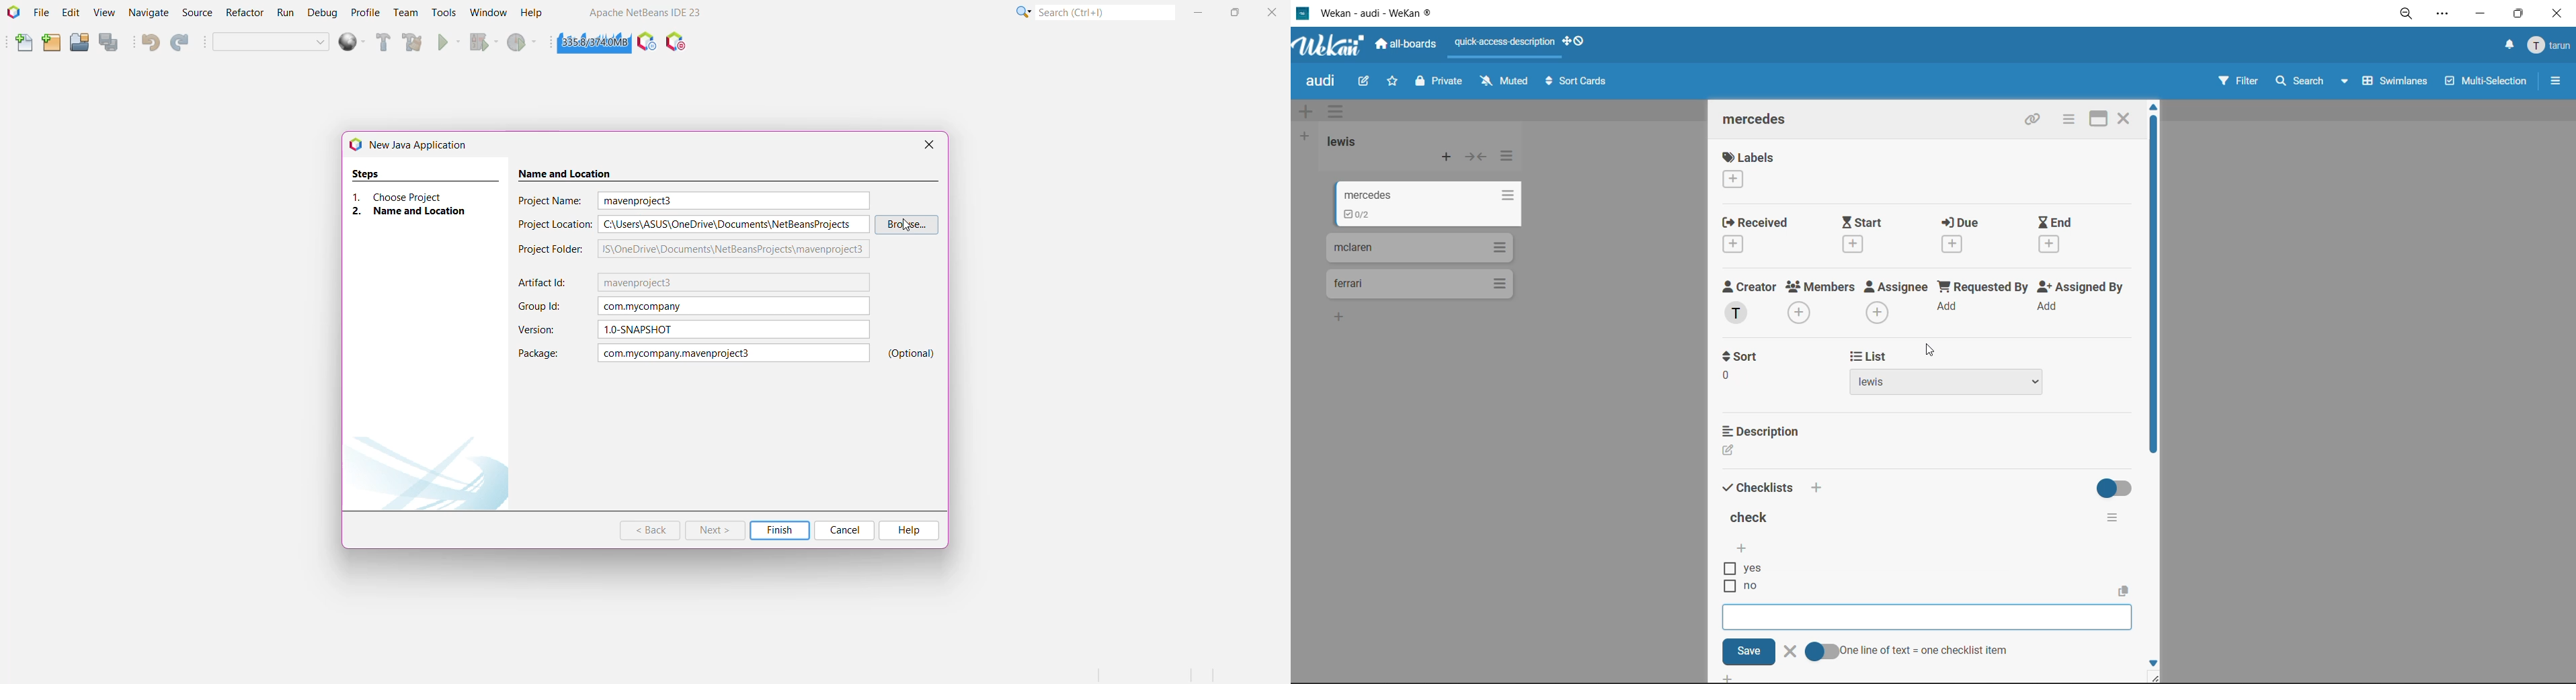  Describe the element at coordinates (733, 249) in the screenshot. I see `Selected Project Folder` at that location.